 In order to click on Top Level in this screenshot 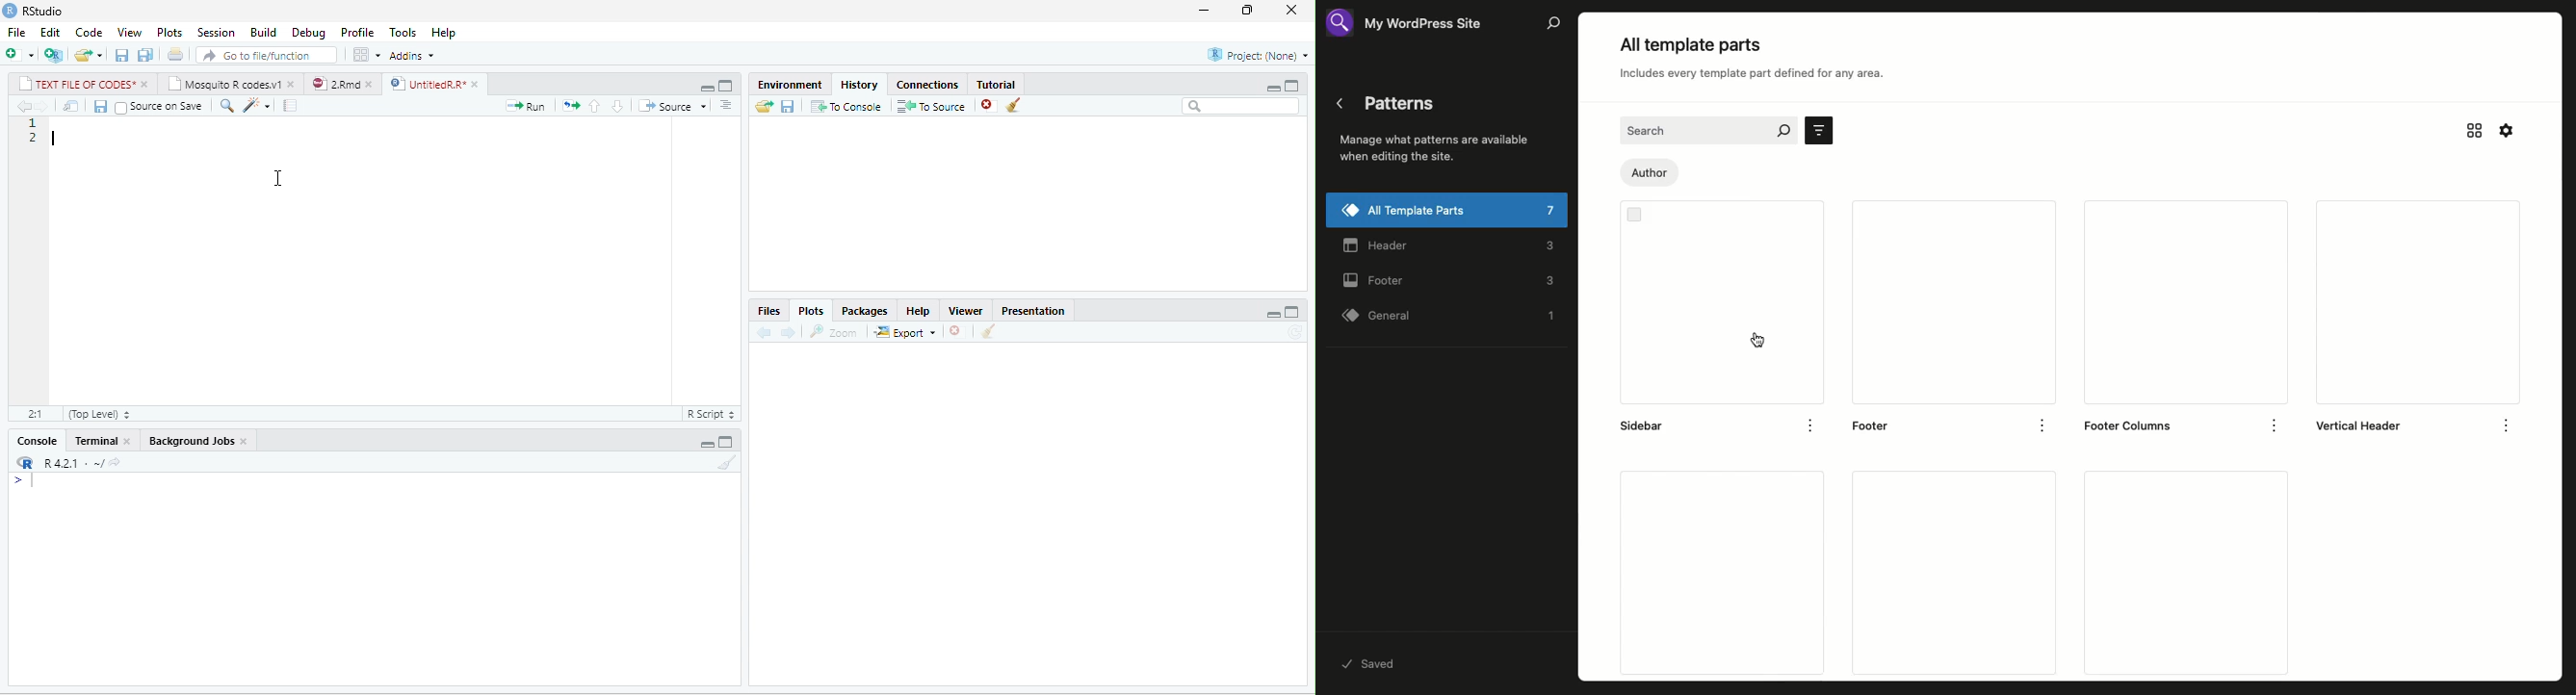, I will do `click(100, 414)`.